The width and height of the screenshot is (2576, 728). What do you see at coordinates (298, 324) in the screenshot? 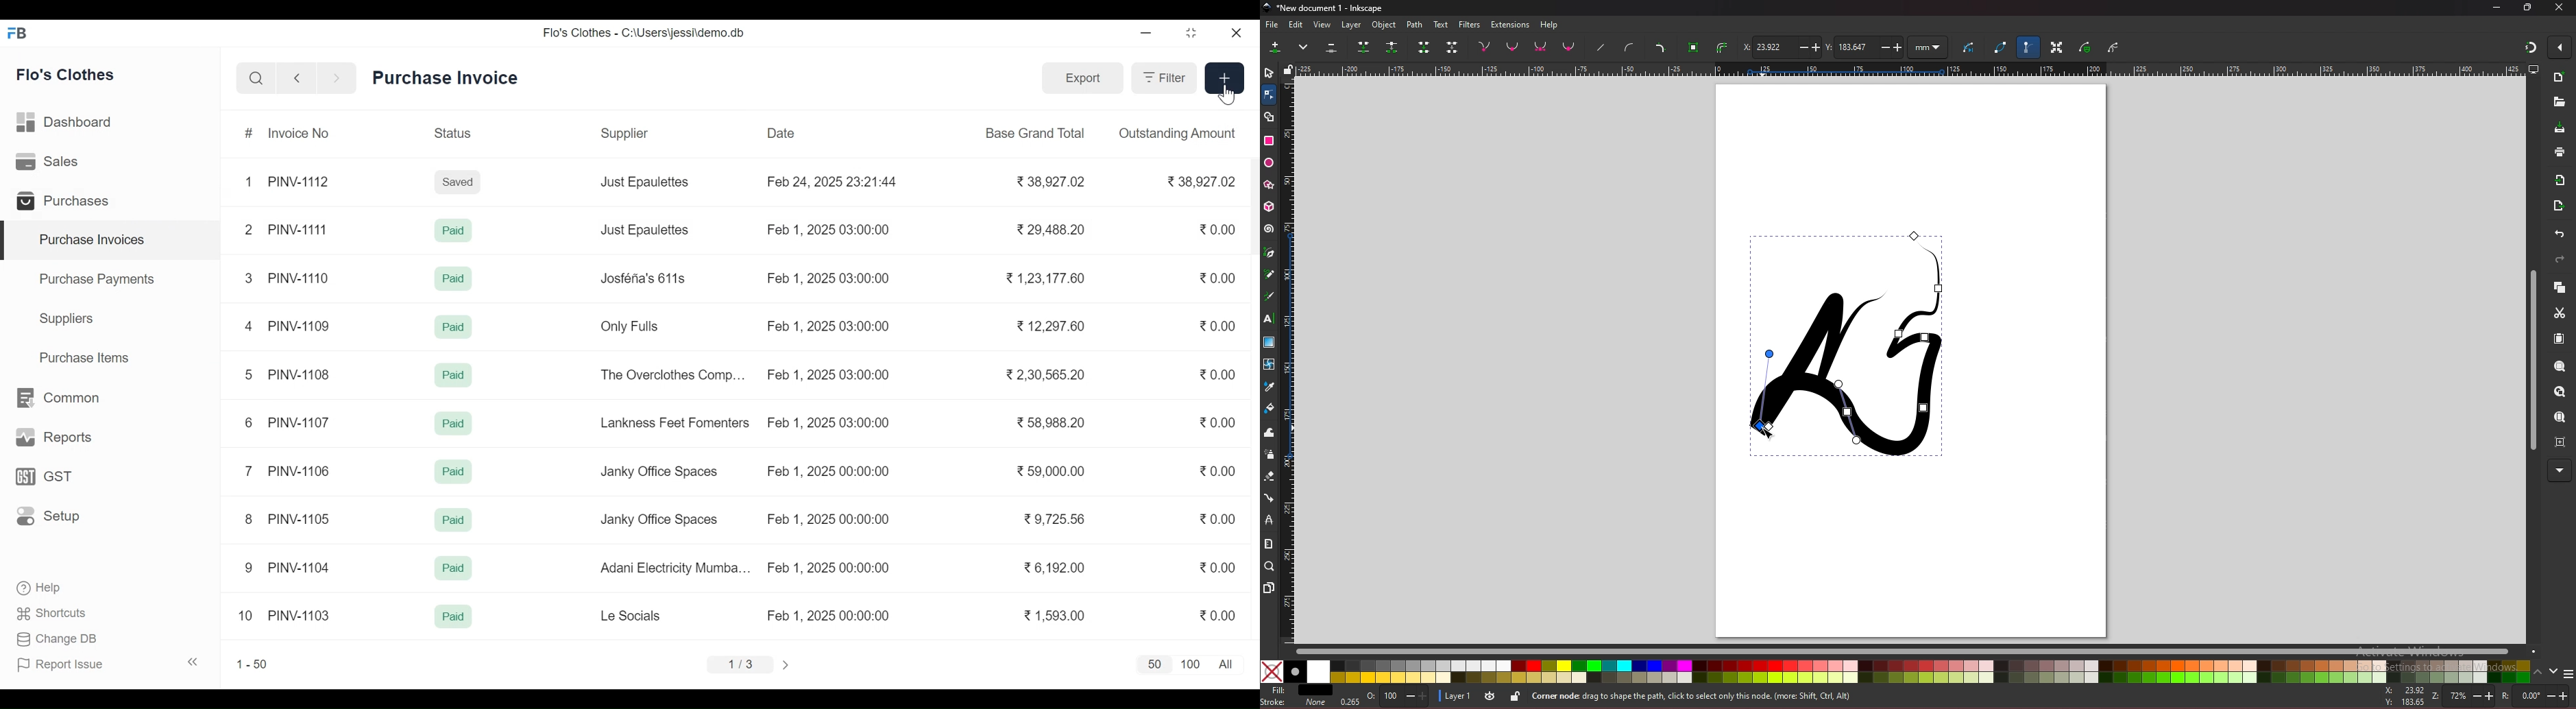
I see `PINV-1109` at bounding box center [298, 324].